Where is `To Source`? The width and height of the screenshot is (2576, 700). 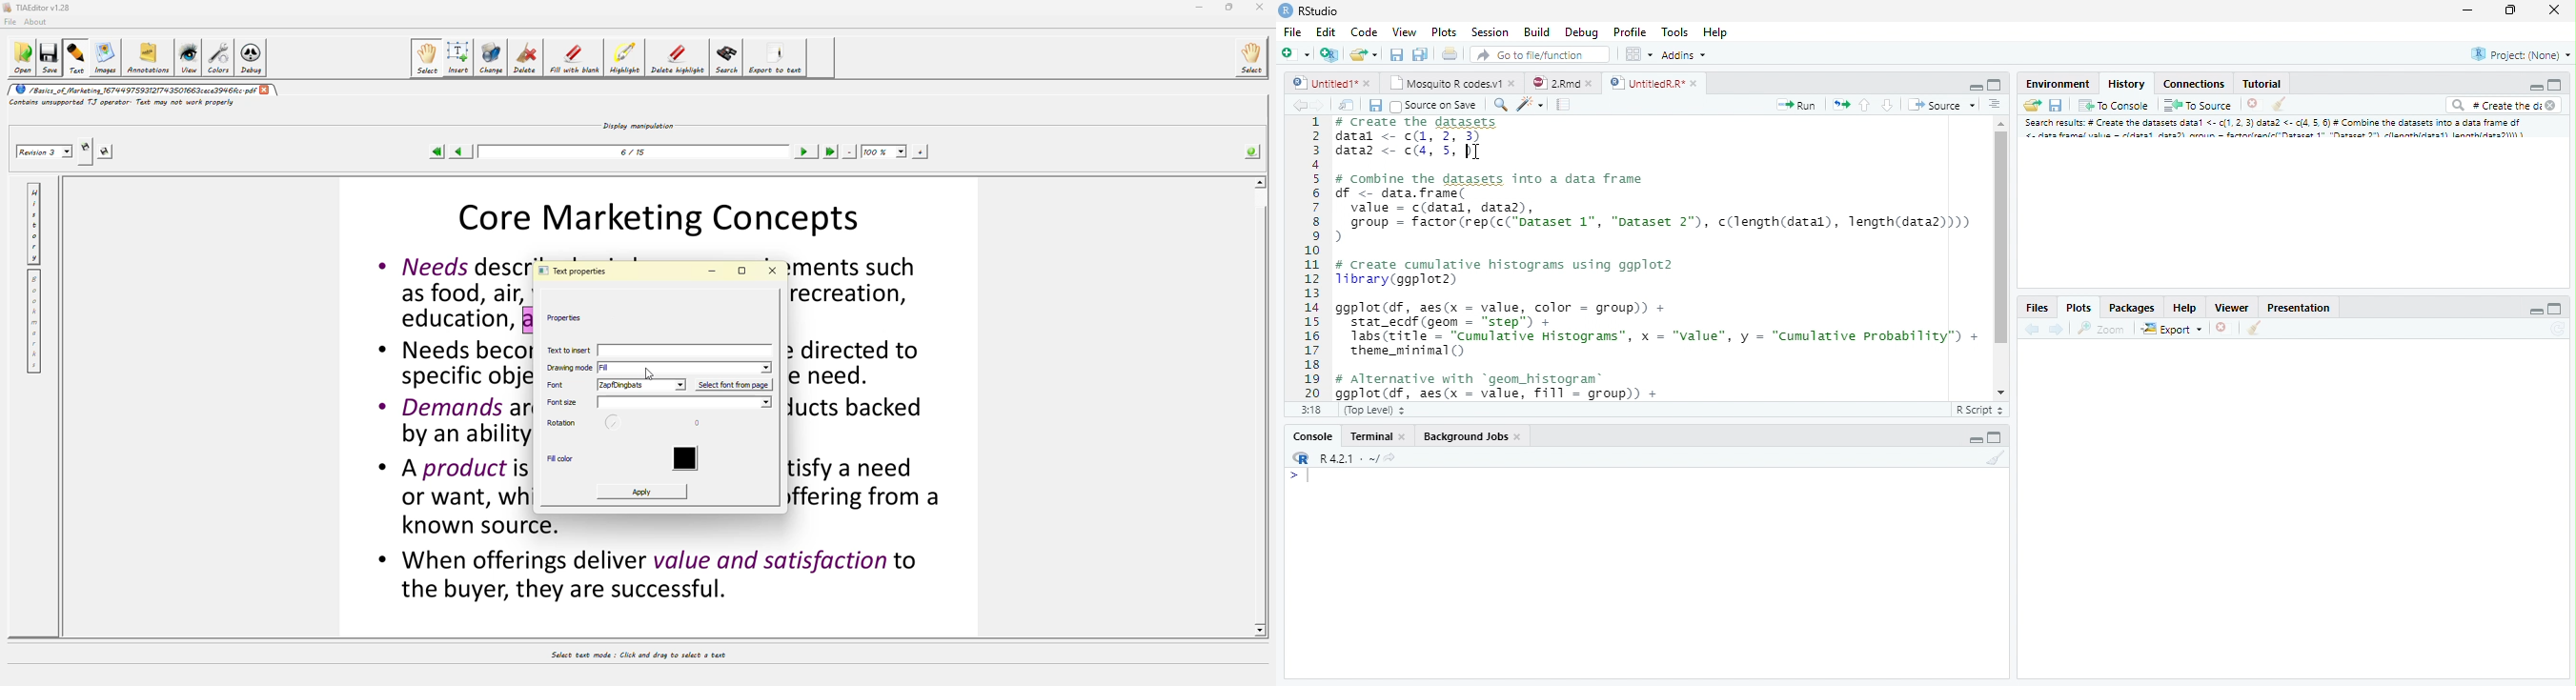
To Source is located at coordinates (2199, 105).